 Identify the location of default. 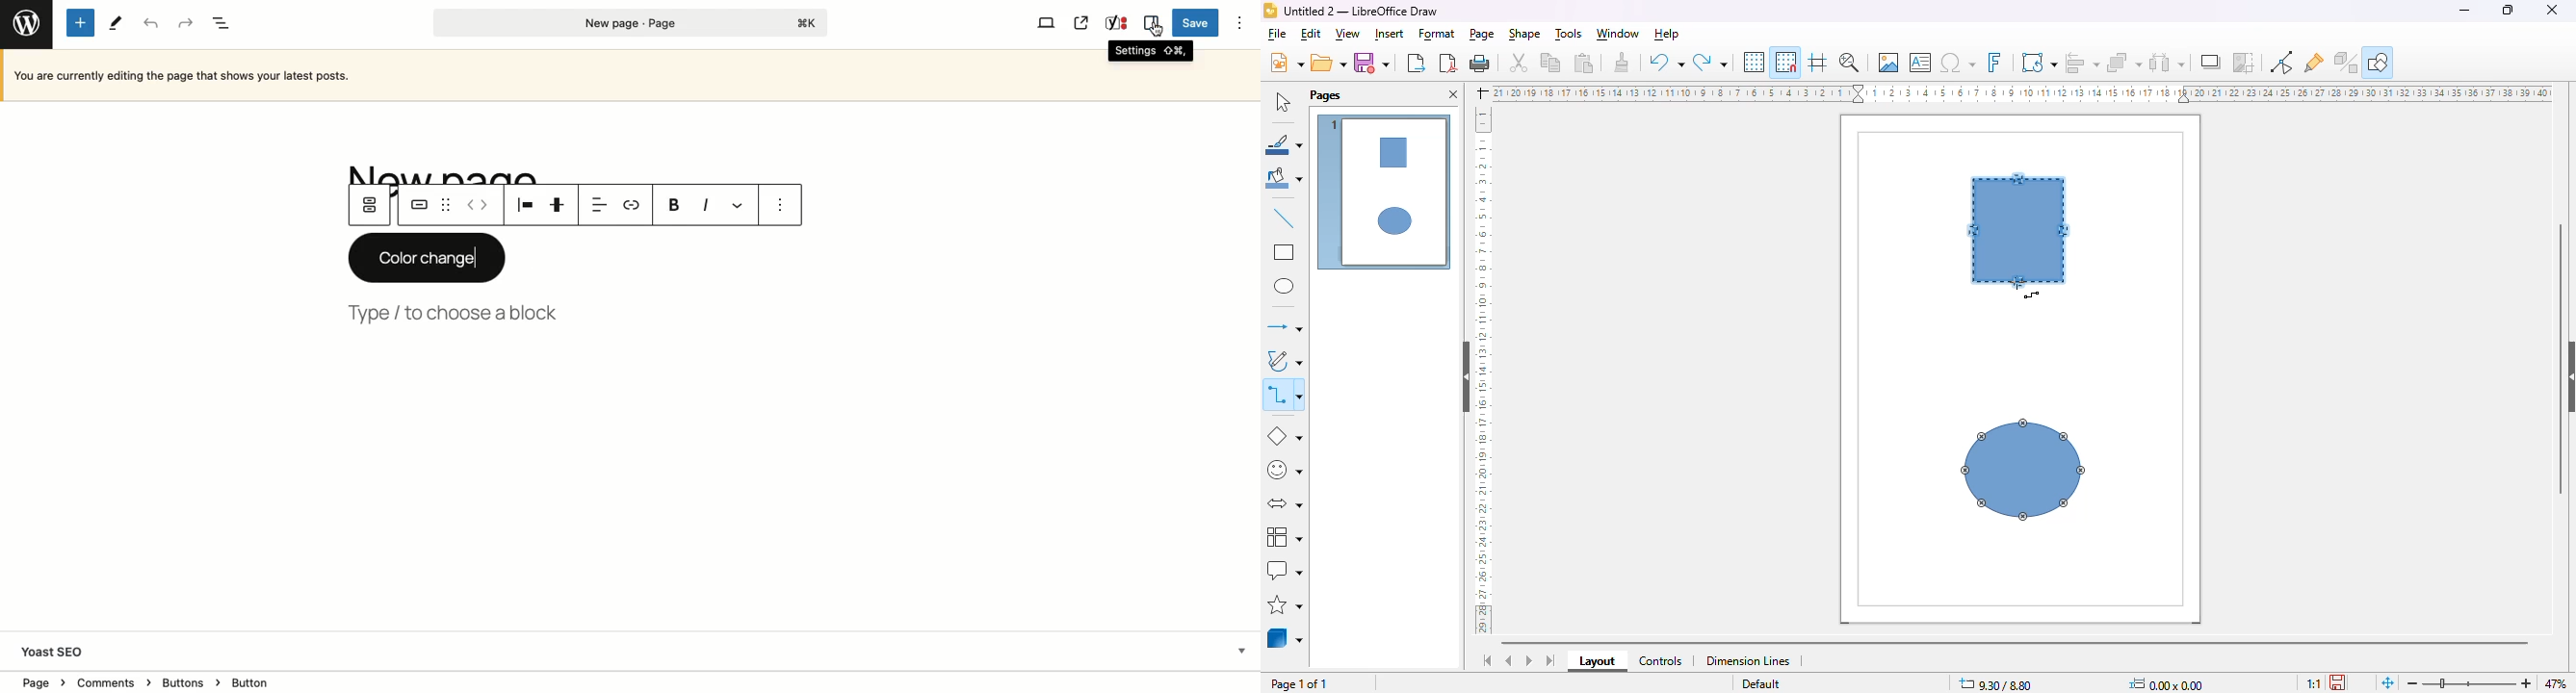
(1758, 684).